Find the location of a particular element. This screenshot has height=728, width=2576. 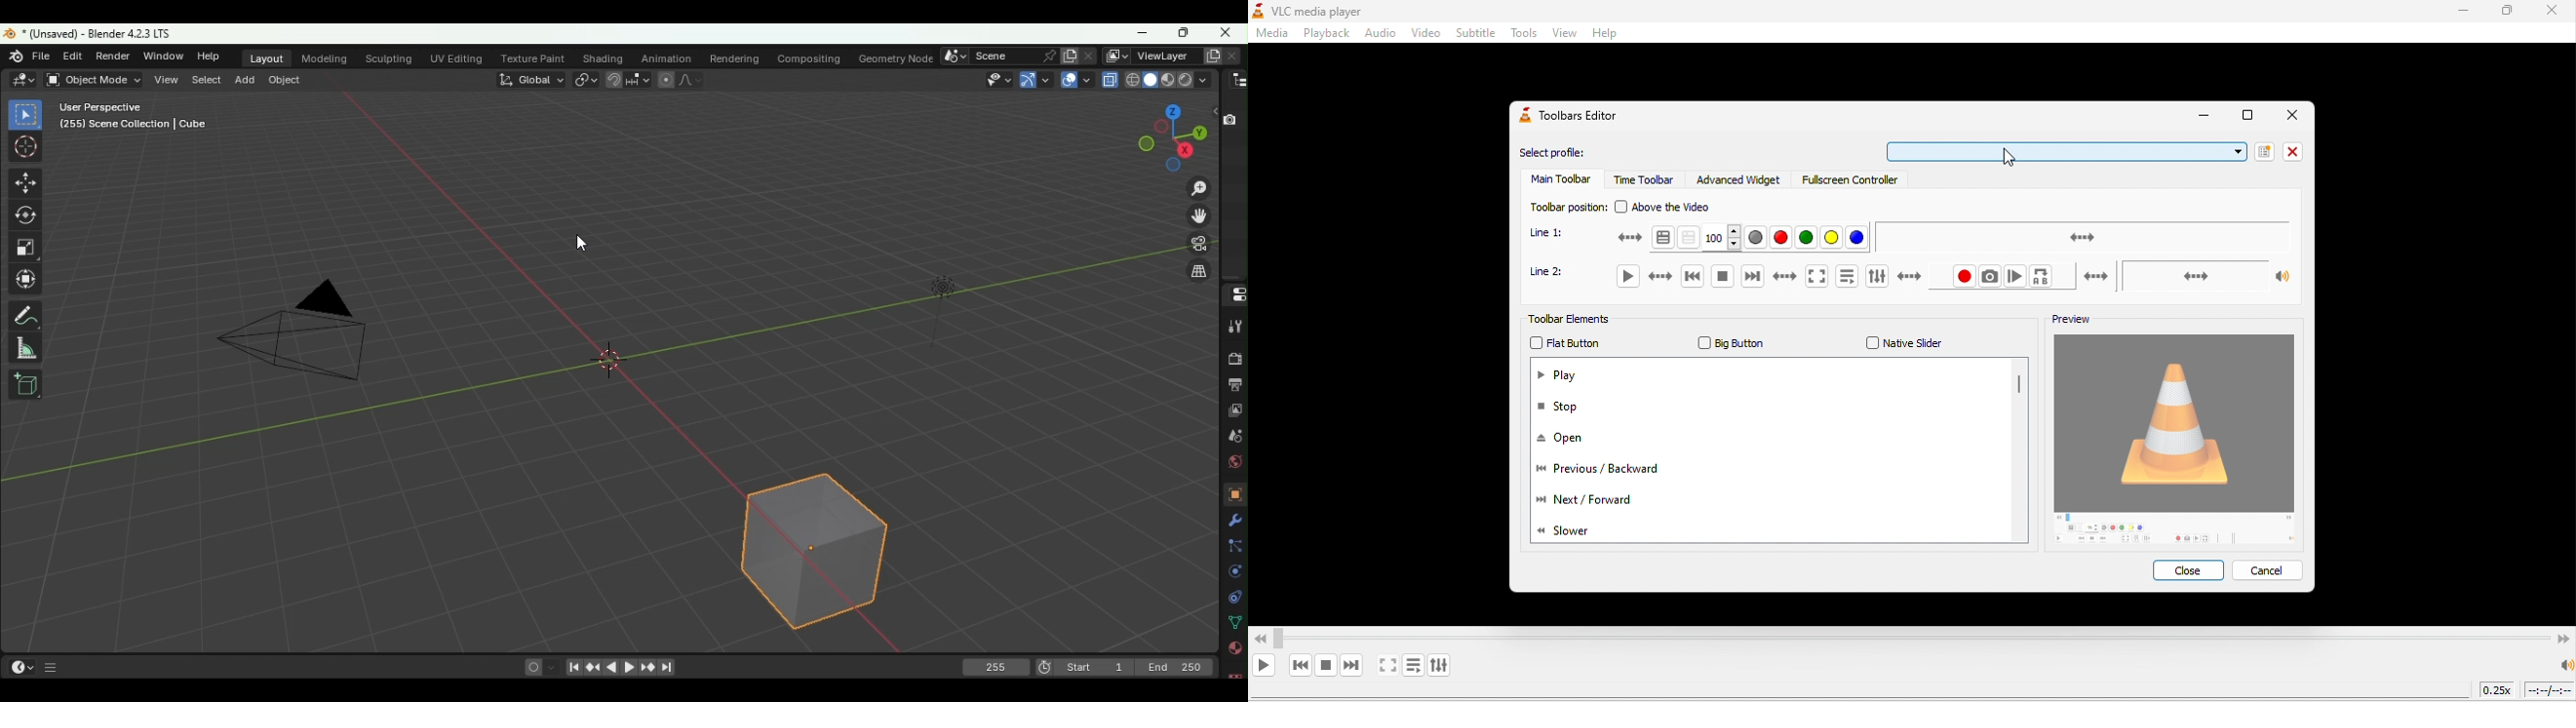

Viewport shading: Rendered is located at coordinates (1185, 81).